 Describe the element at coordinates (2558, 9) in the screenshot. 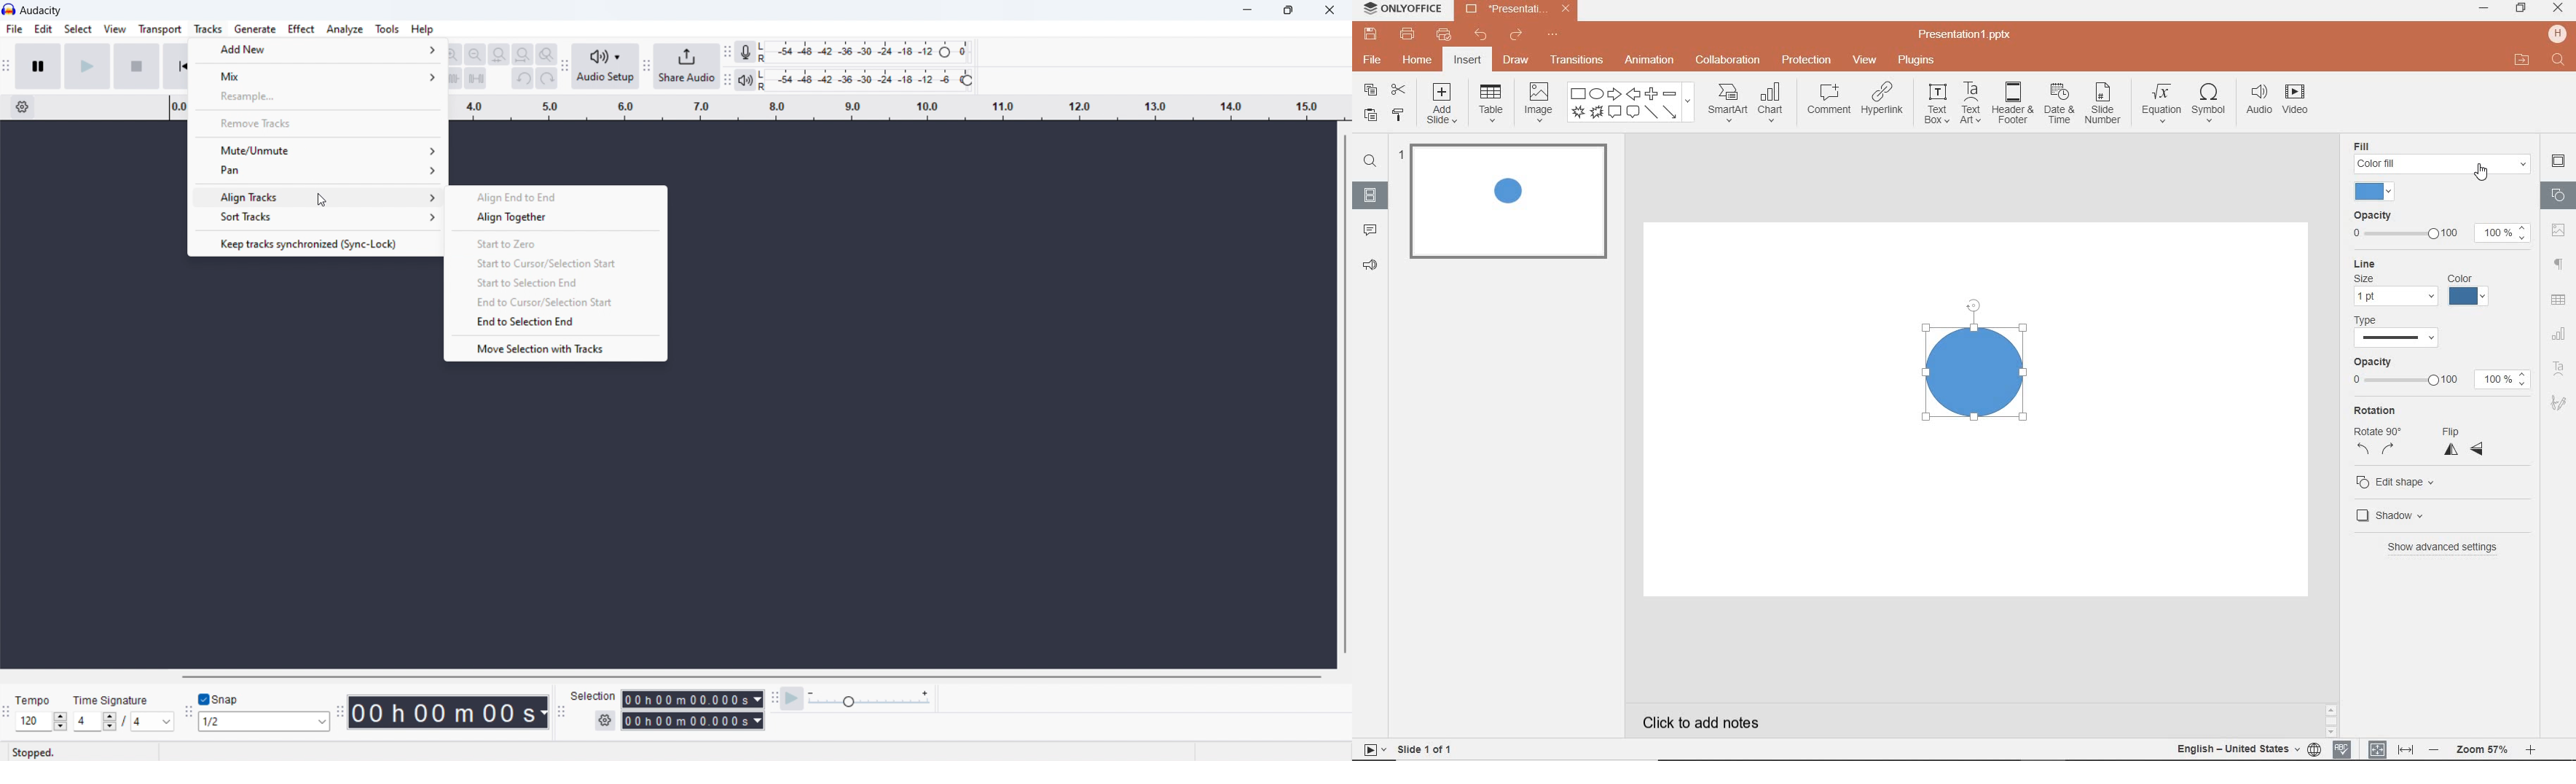

I see `close` at that location.